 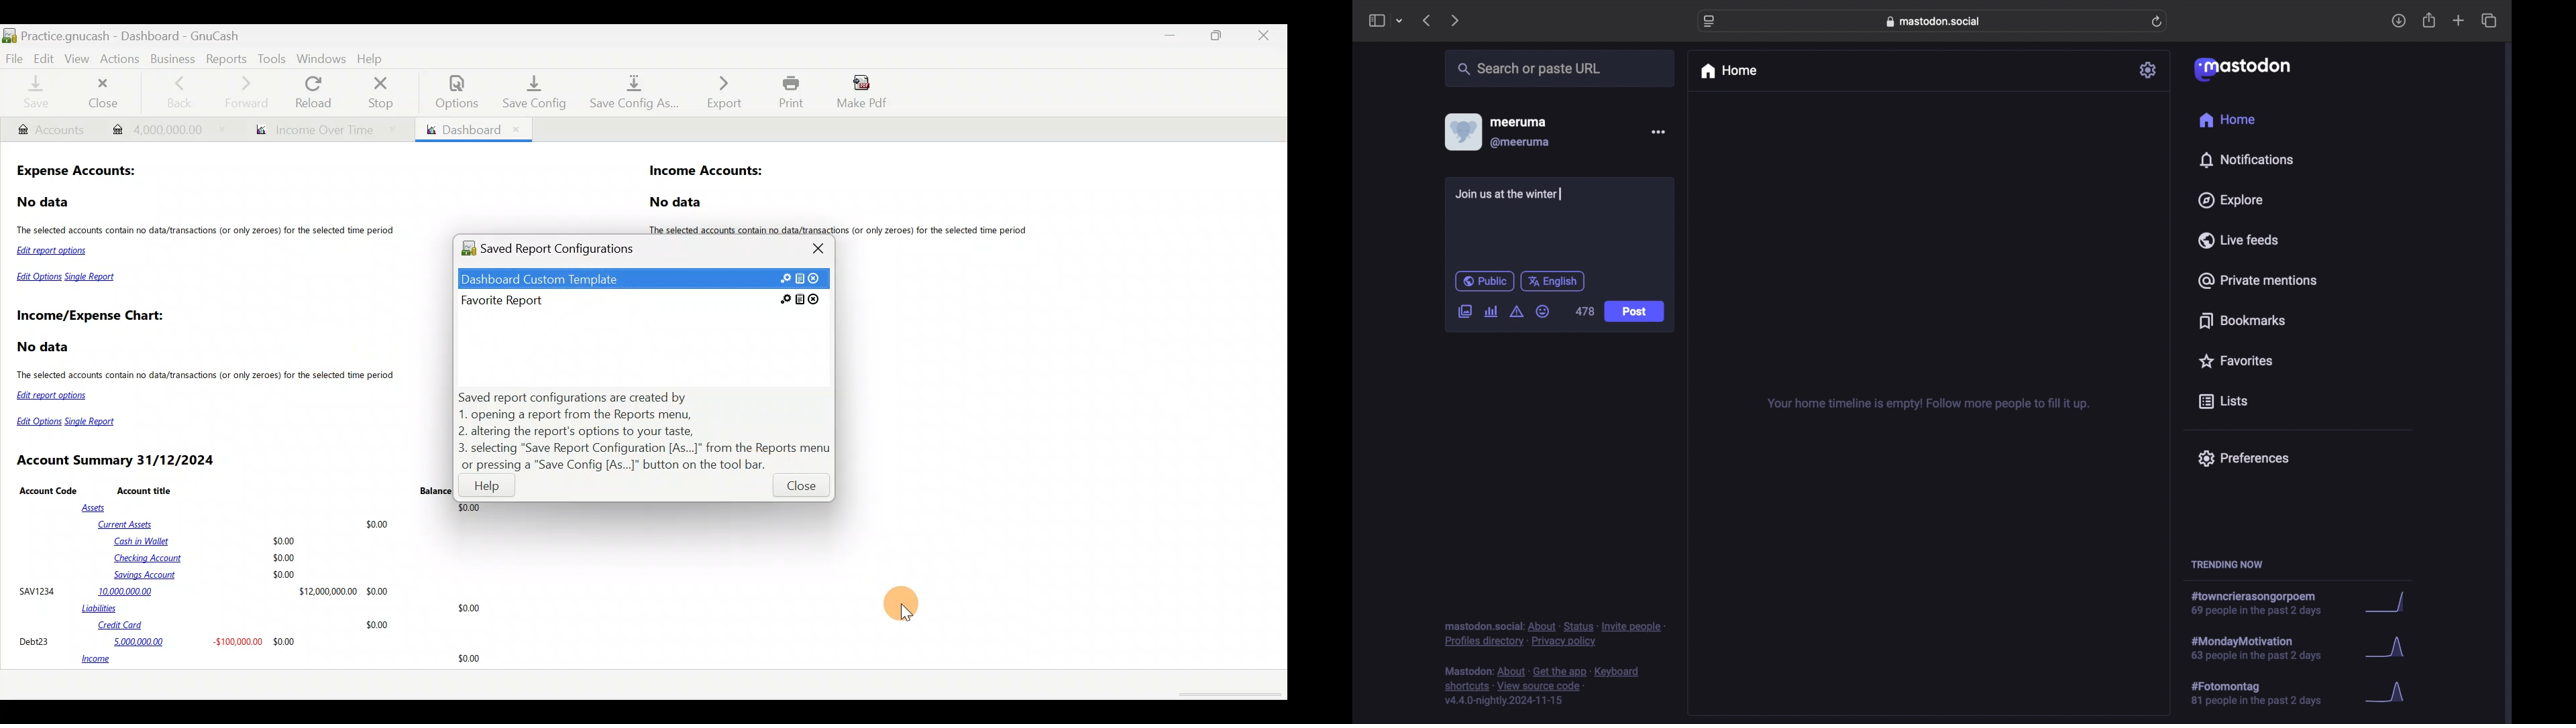 What do you see at coordinates (158, 641) in the screenshot?
I see `Debt23 5,000,000.00 -$100,000.00 $0.00` at bounding box center [158, 641].